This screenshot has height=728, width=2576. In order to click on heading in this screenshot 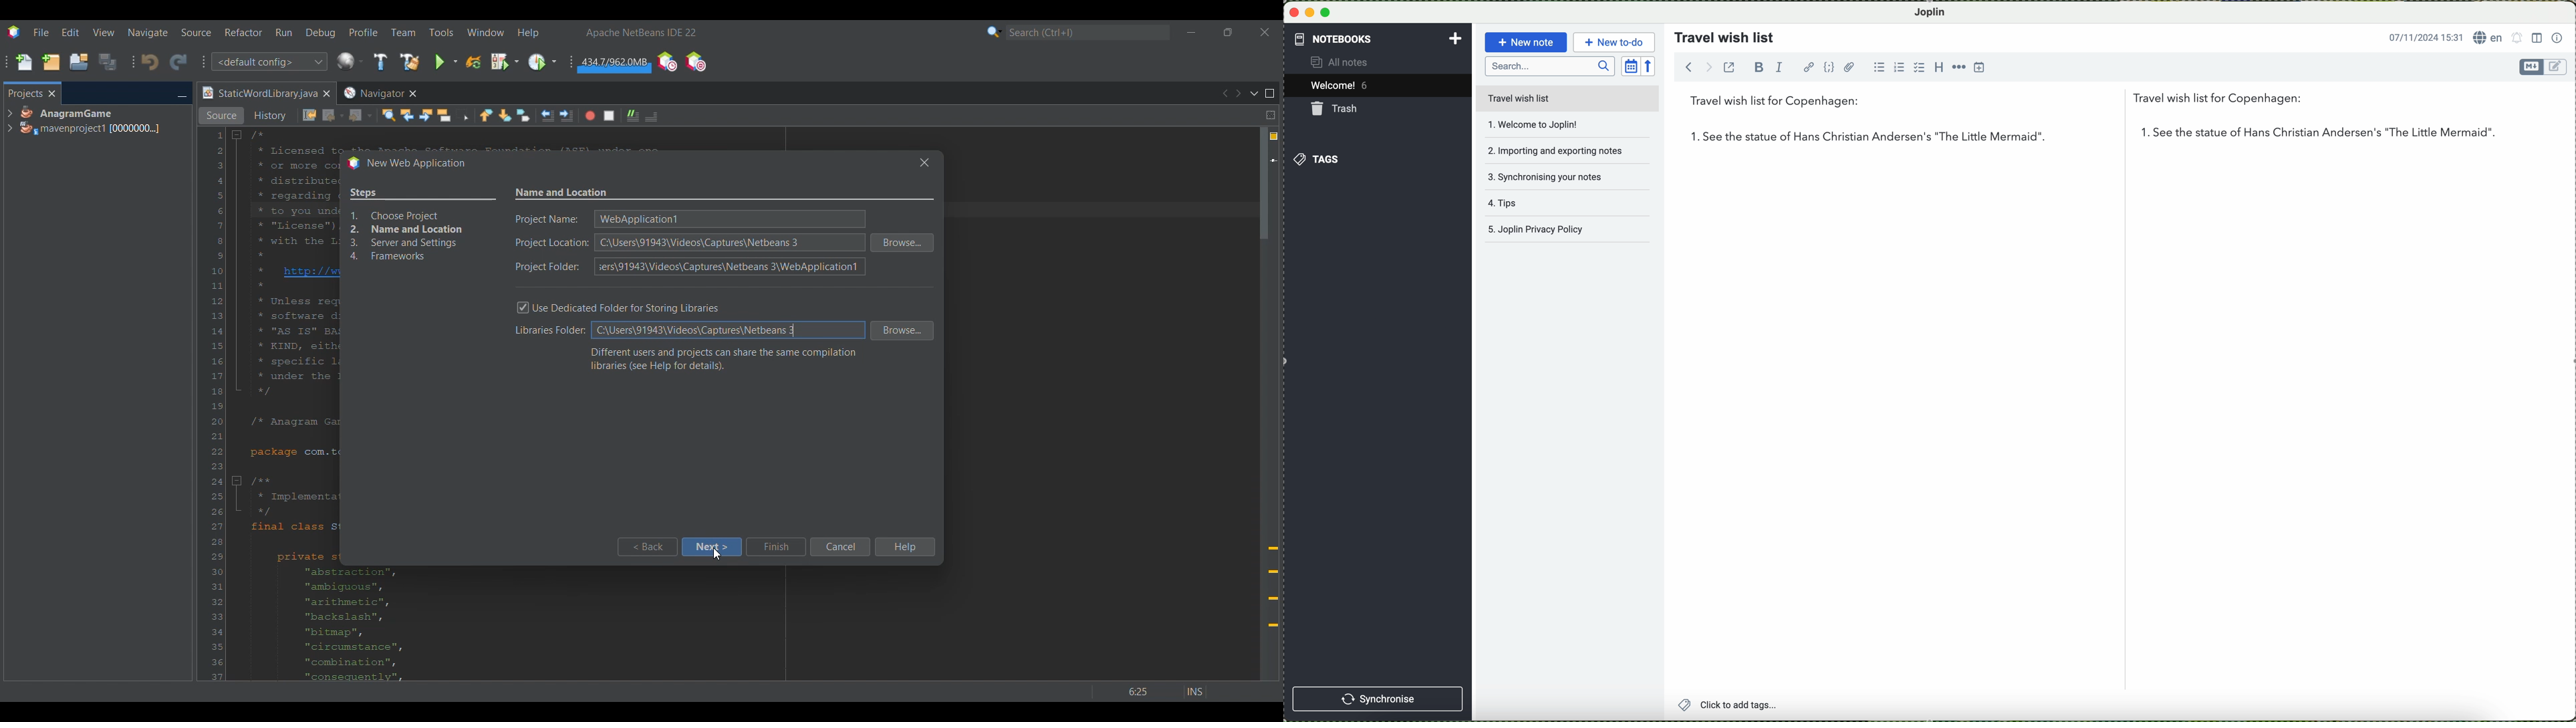, I will do `click(1937, 67)`.